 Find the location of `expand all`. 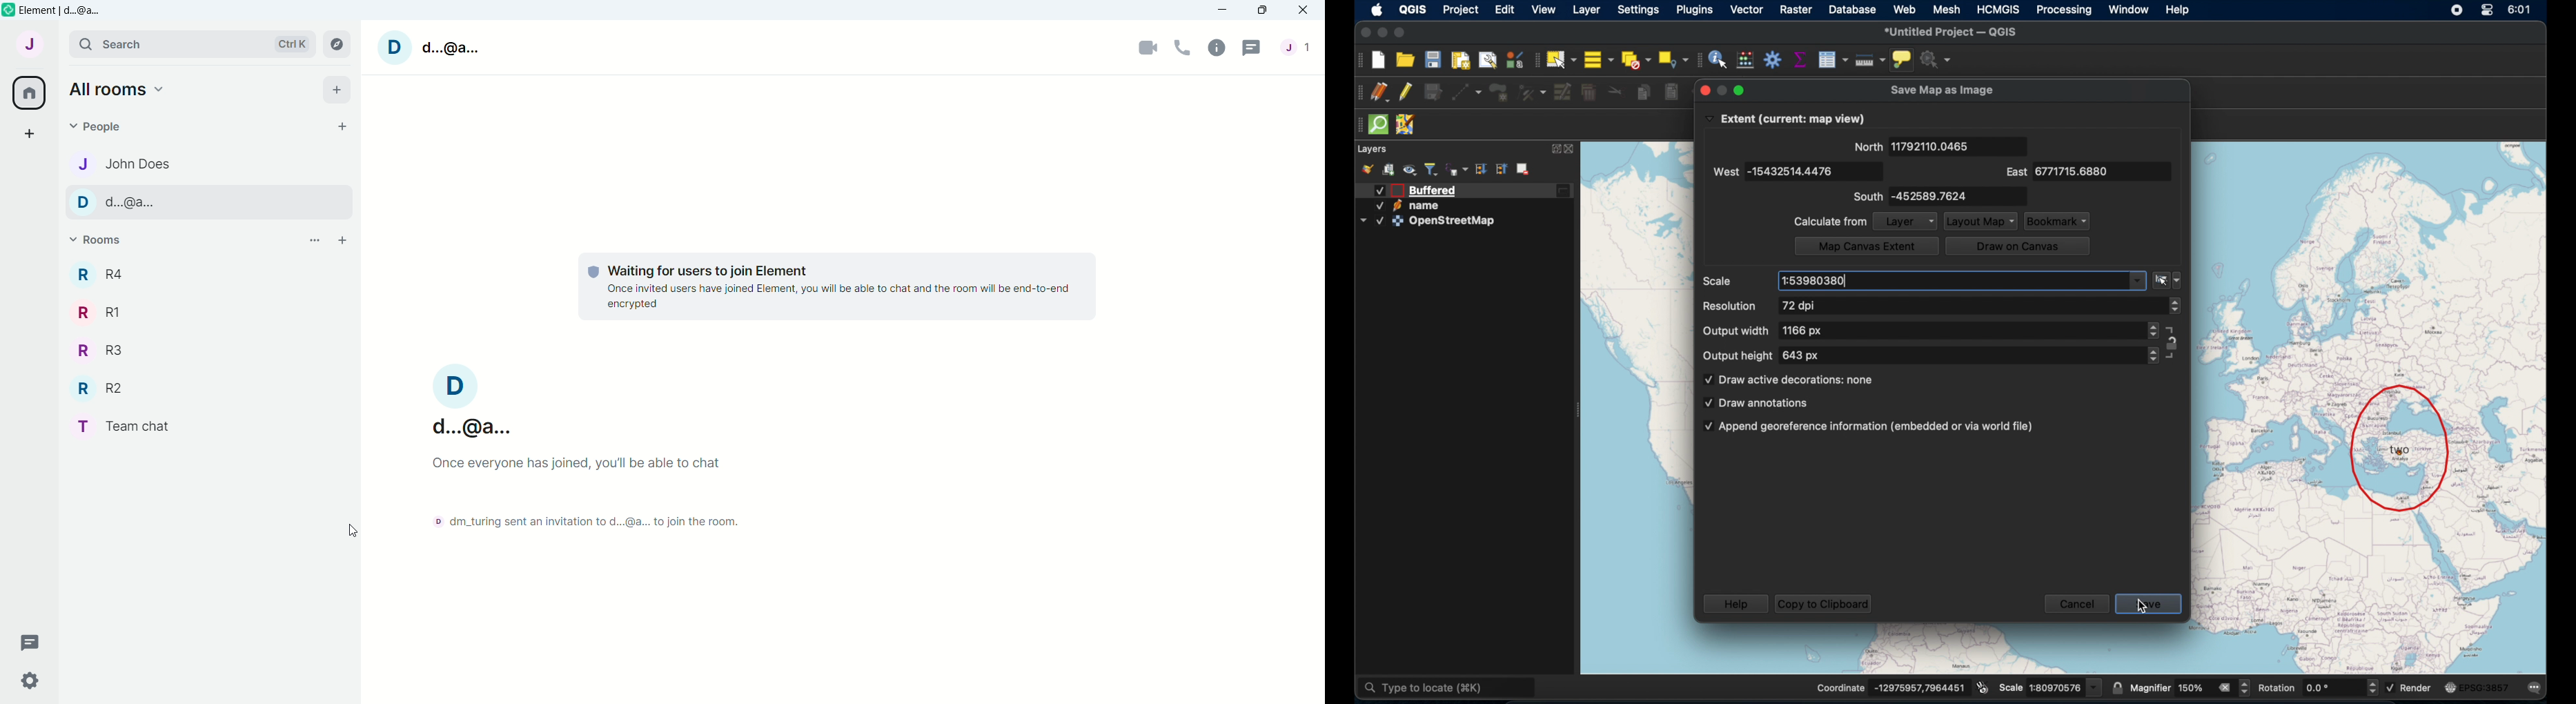

expand all is located at coordinates (1481, 168).